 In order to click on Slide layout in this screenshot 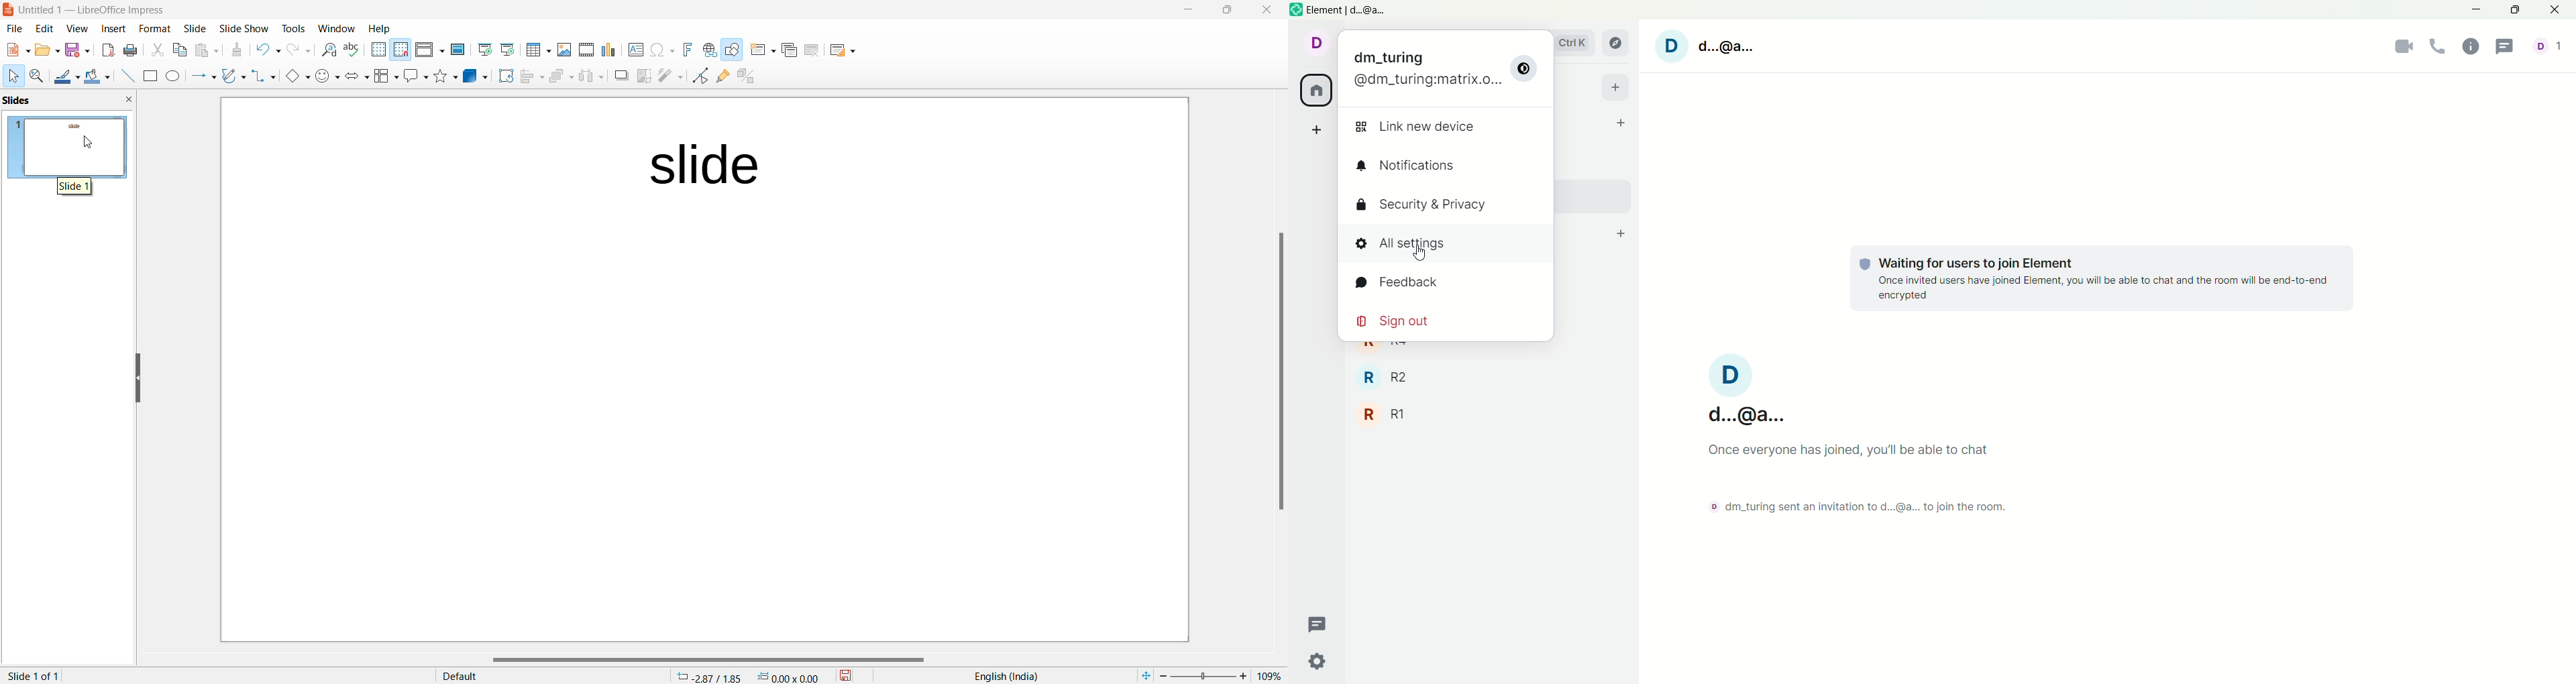, I will do `click(847, 49)`.